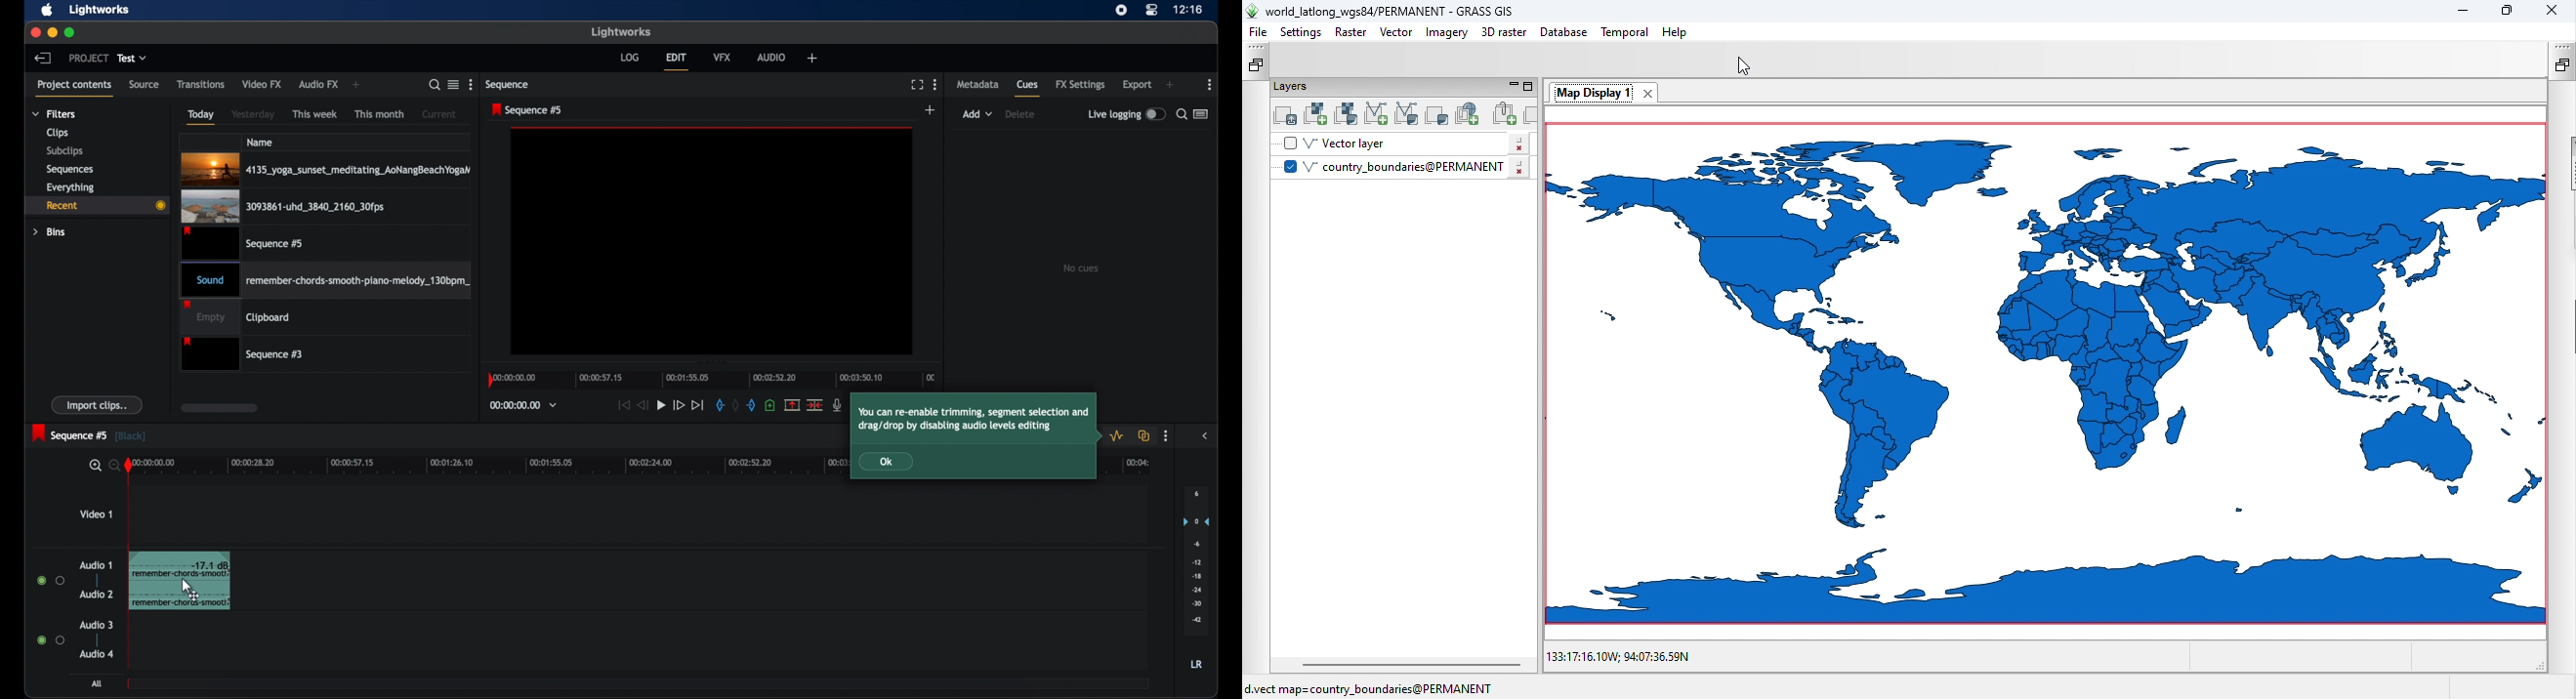 The image size is (2576, 700). Describe the element at coordinates (262, 84) in the screenshot. I see `video fx` at that location.